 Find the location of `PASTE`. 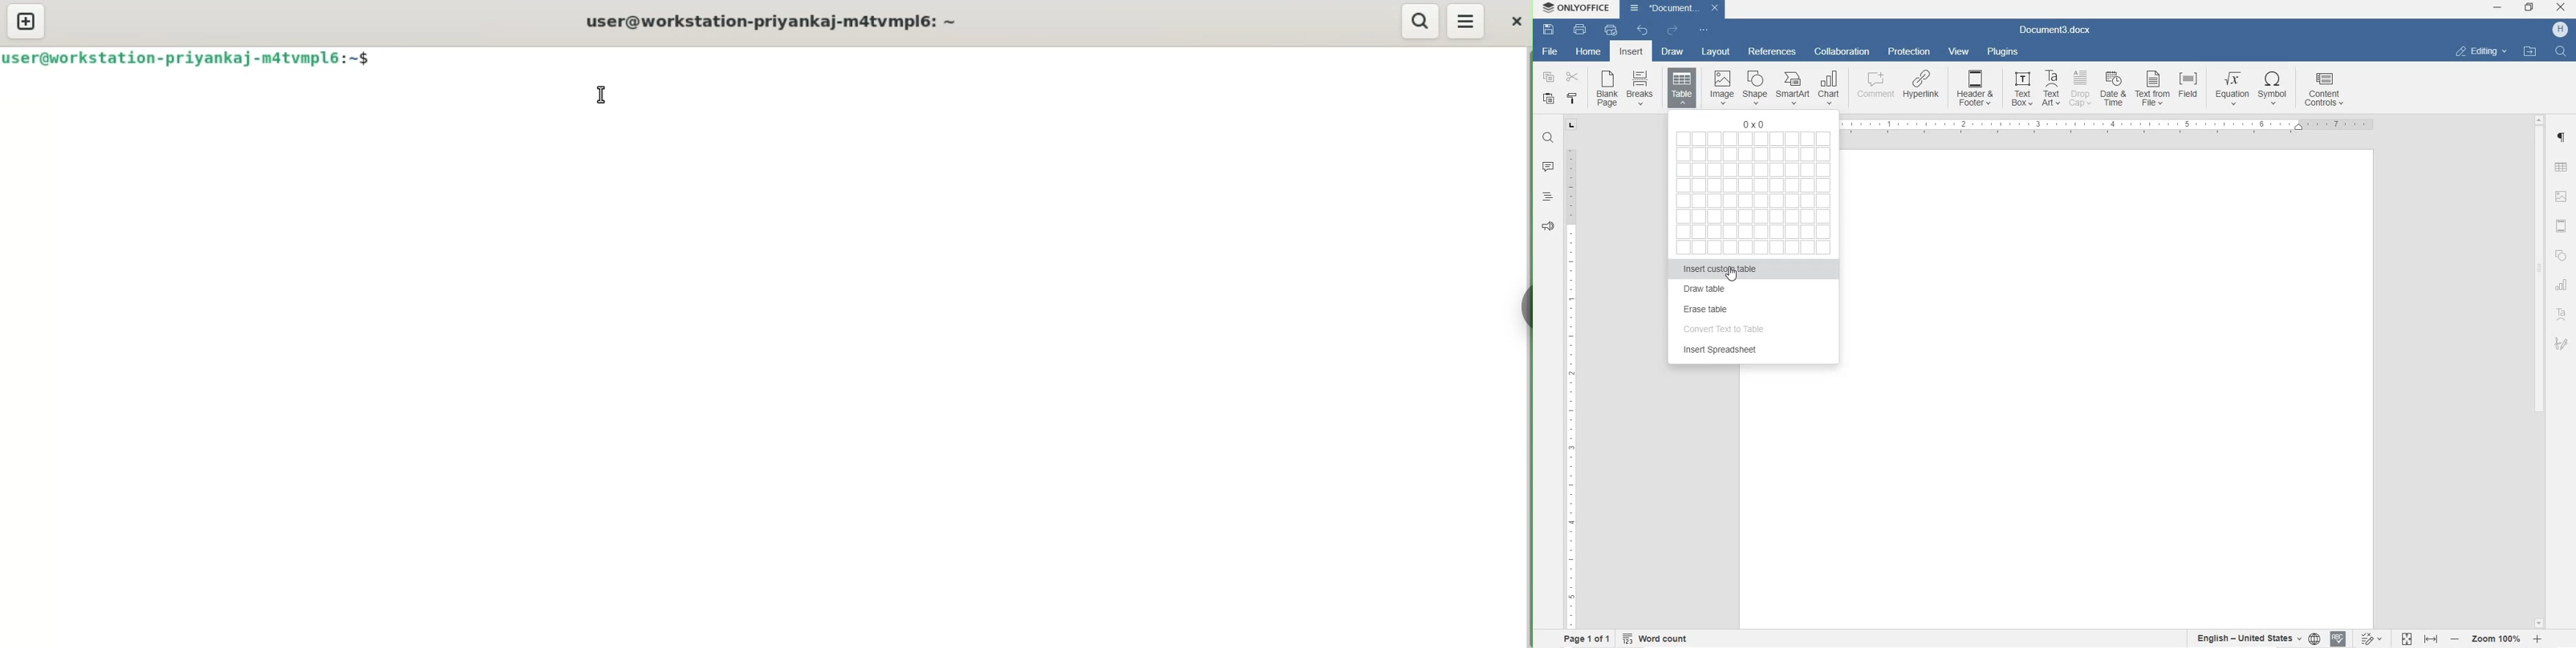

PASTE is located at coordinates (1551, 99).